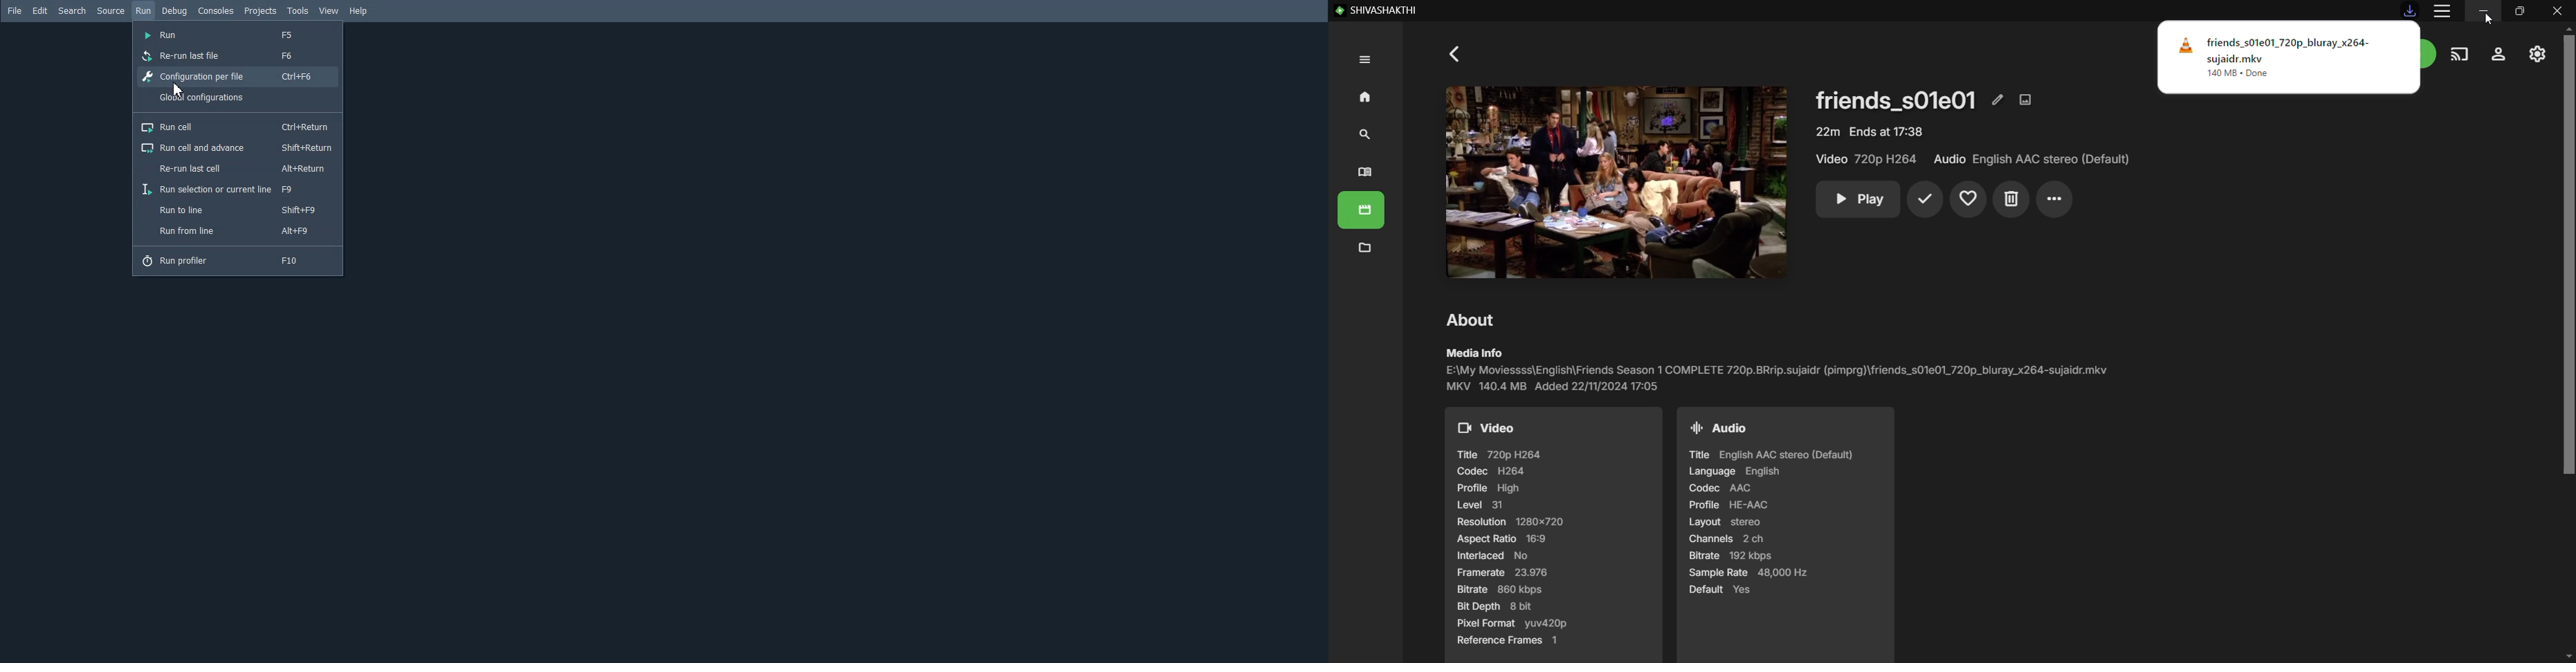 This screenshot has height=672, width=2576. What do you see at coordinates (2460, 55) in the screenshot?
I see `Play on another deivce` at bounding box center [2460, 55].